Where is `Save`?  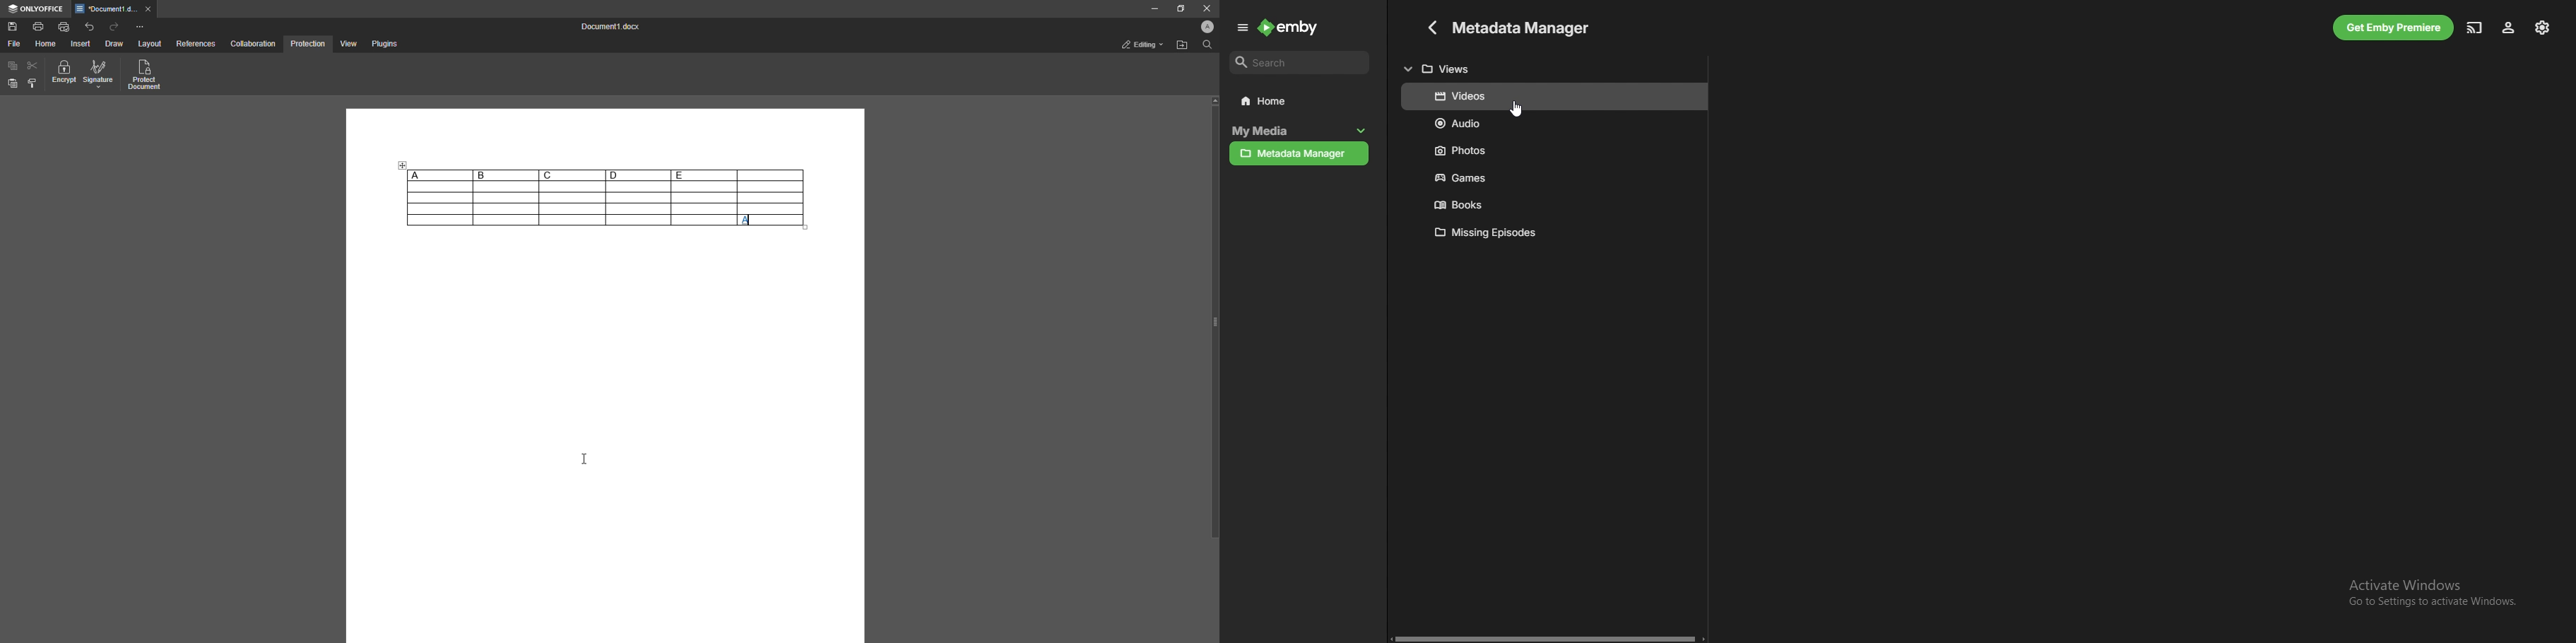
Save is located at coordinates (13, 27).